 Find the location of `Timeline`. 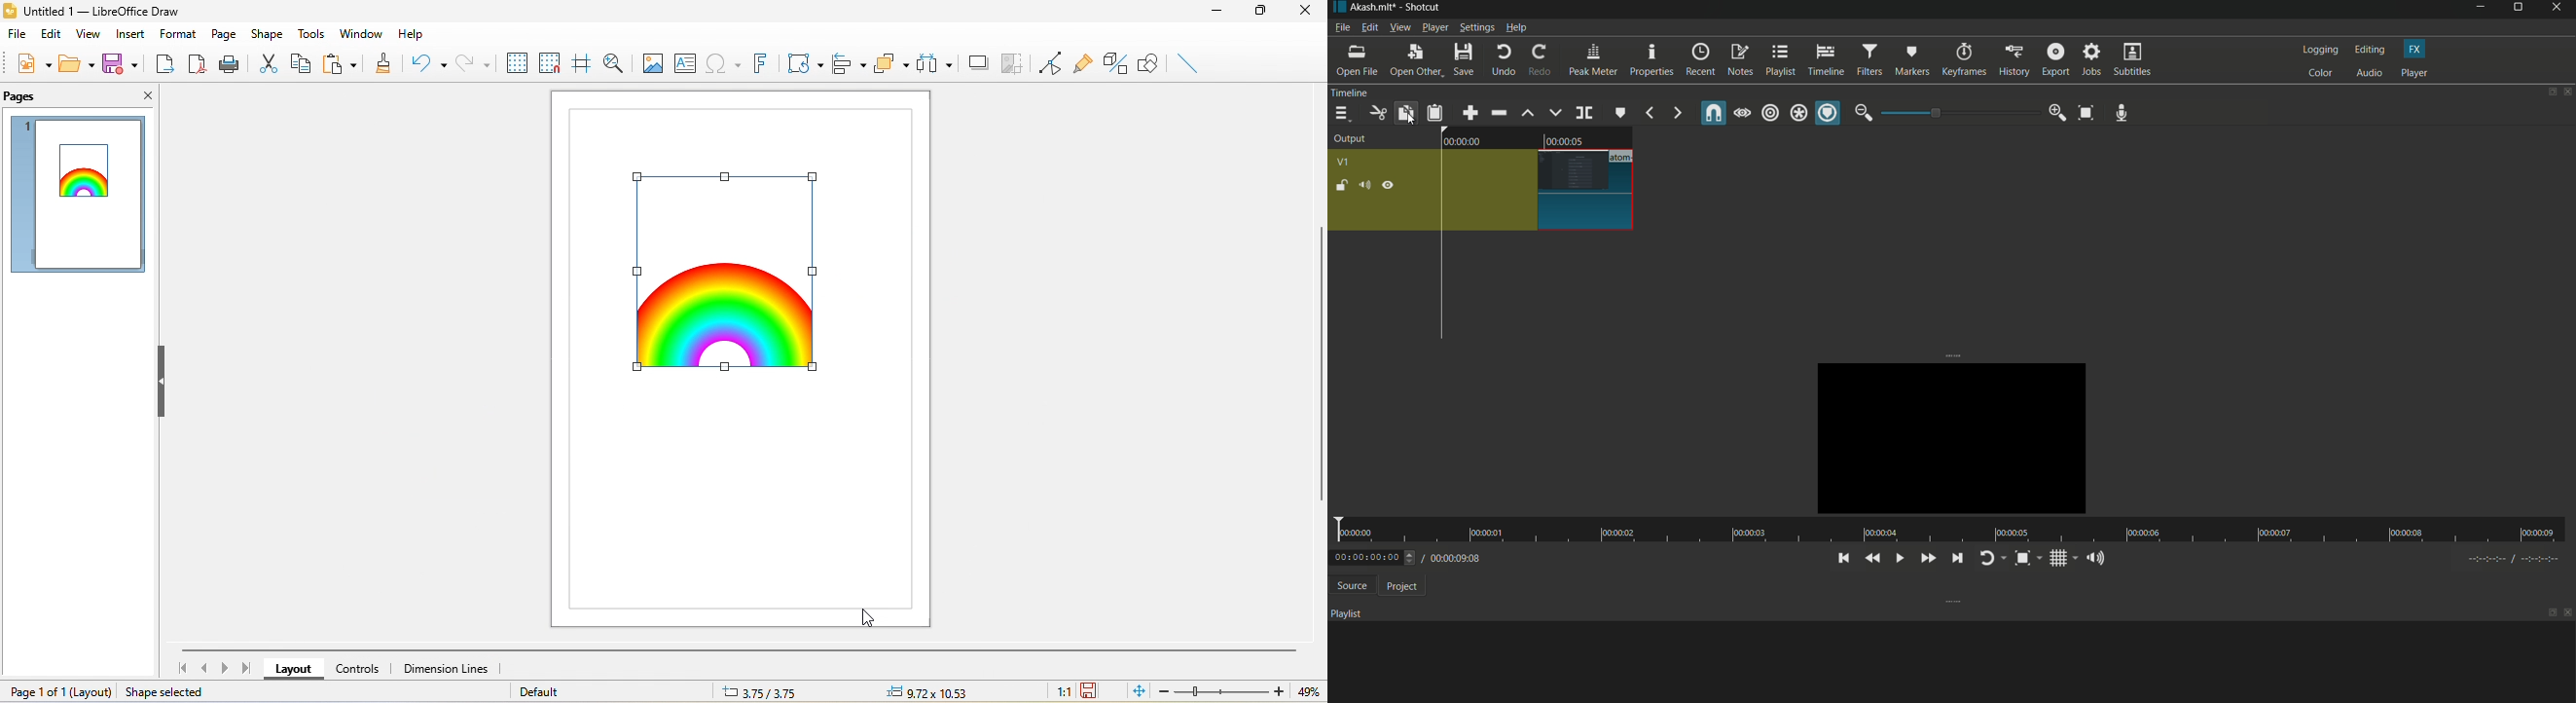

Timeline is located at coordinates (1374, 92).